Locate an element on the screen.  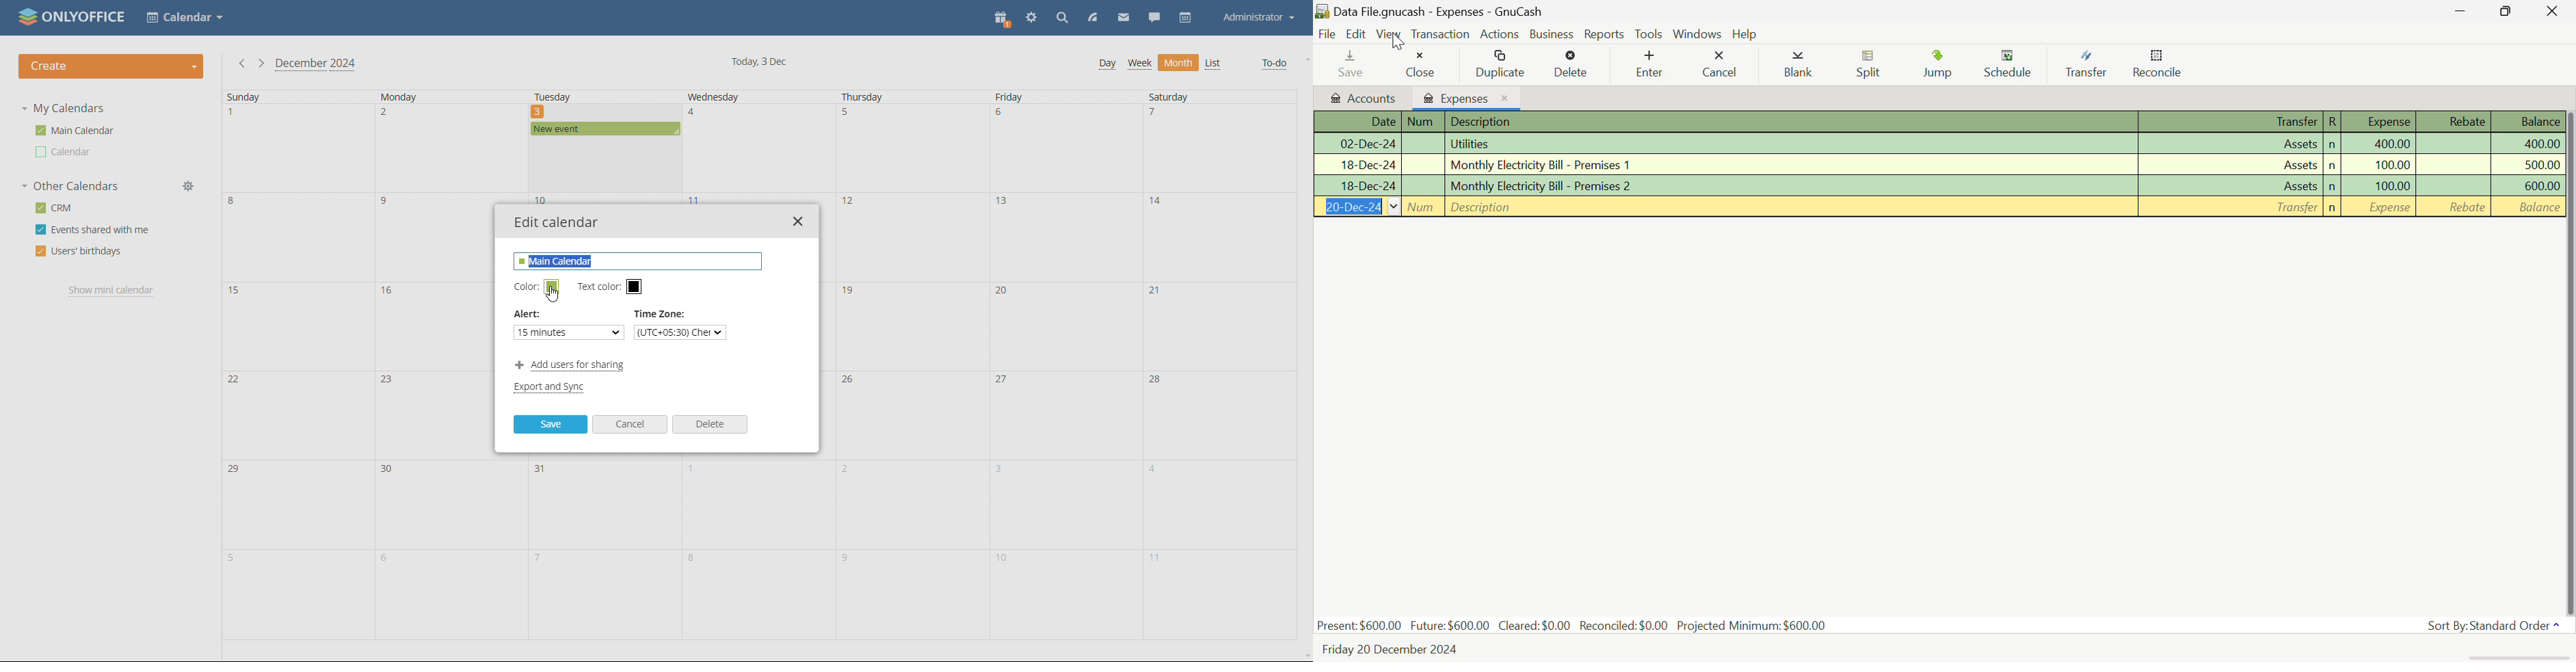
Present is located at coordinates (1360, 626).